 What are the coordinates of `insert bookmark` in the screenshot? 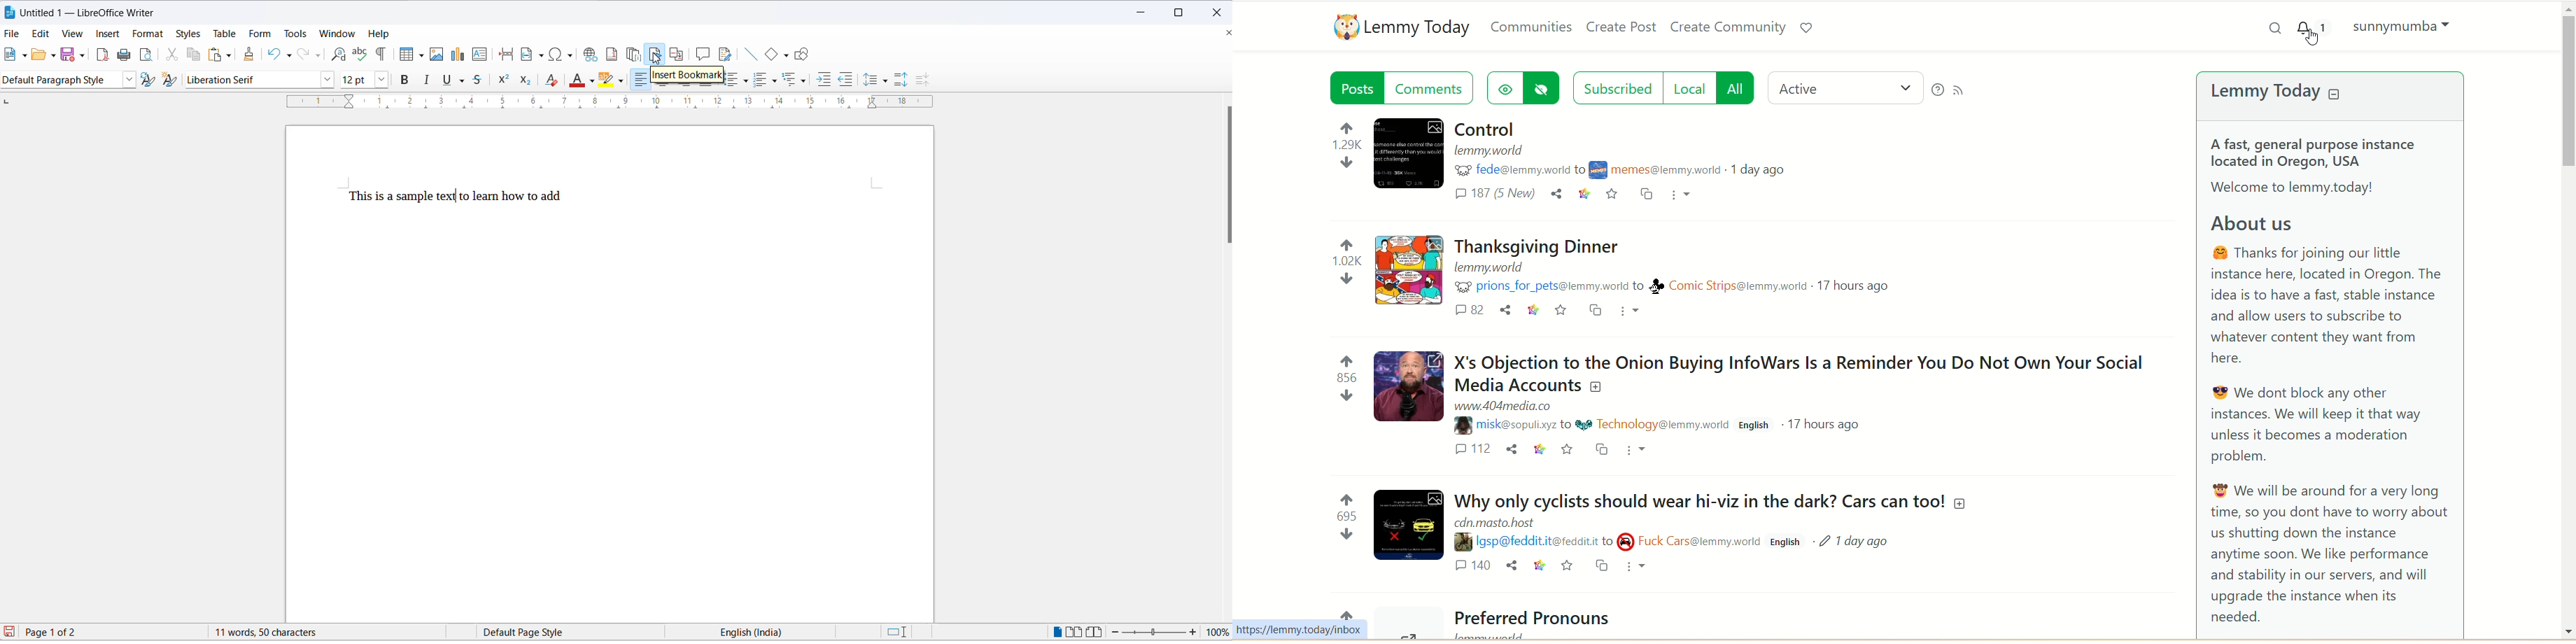 It's located at (687, 75).